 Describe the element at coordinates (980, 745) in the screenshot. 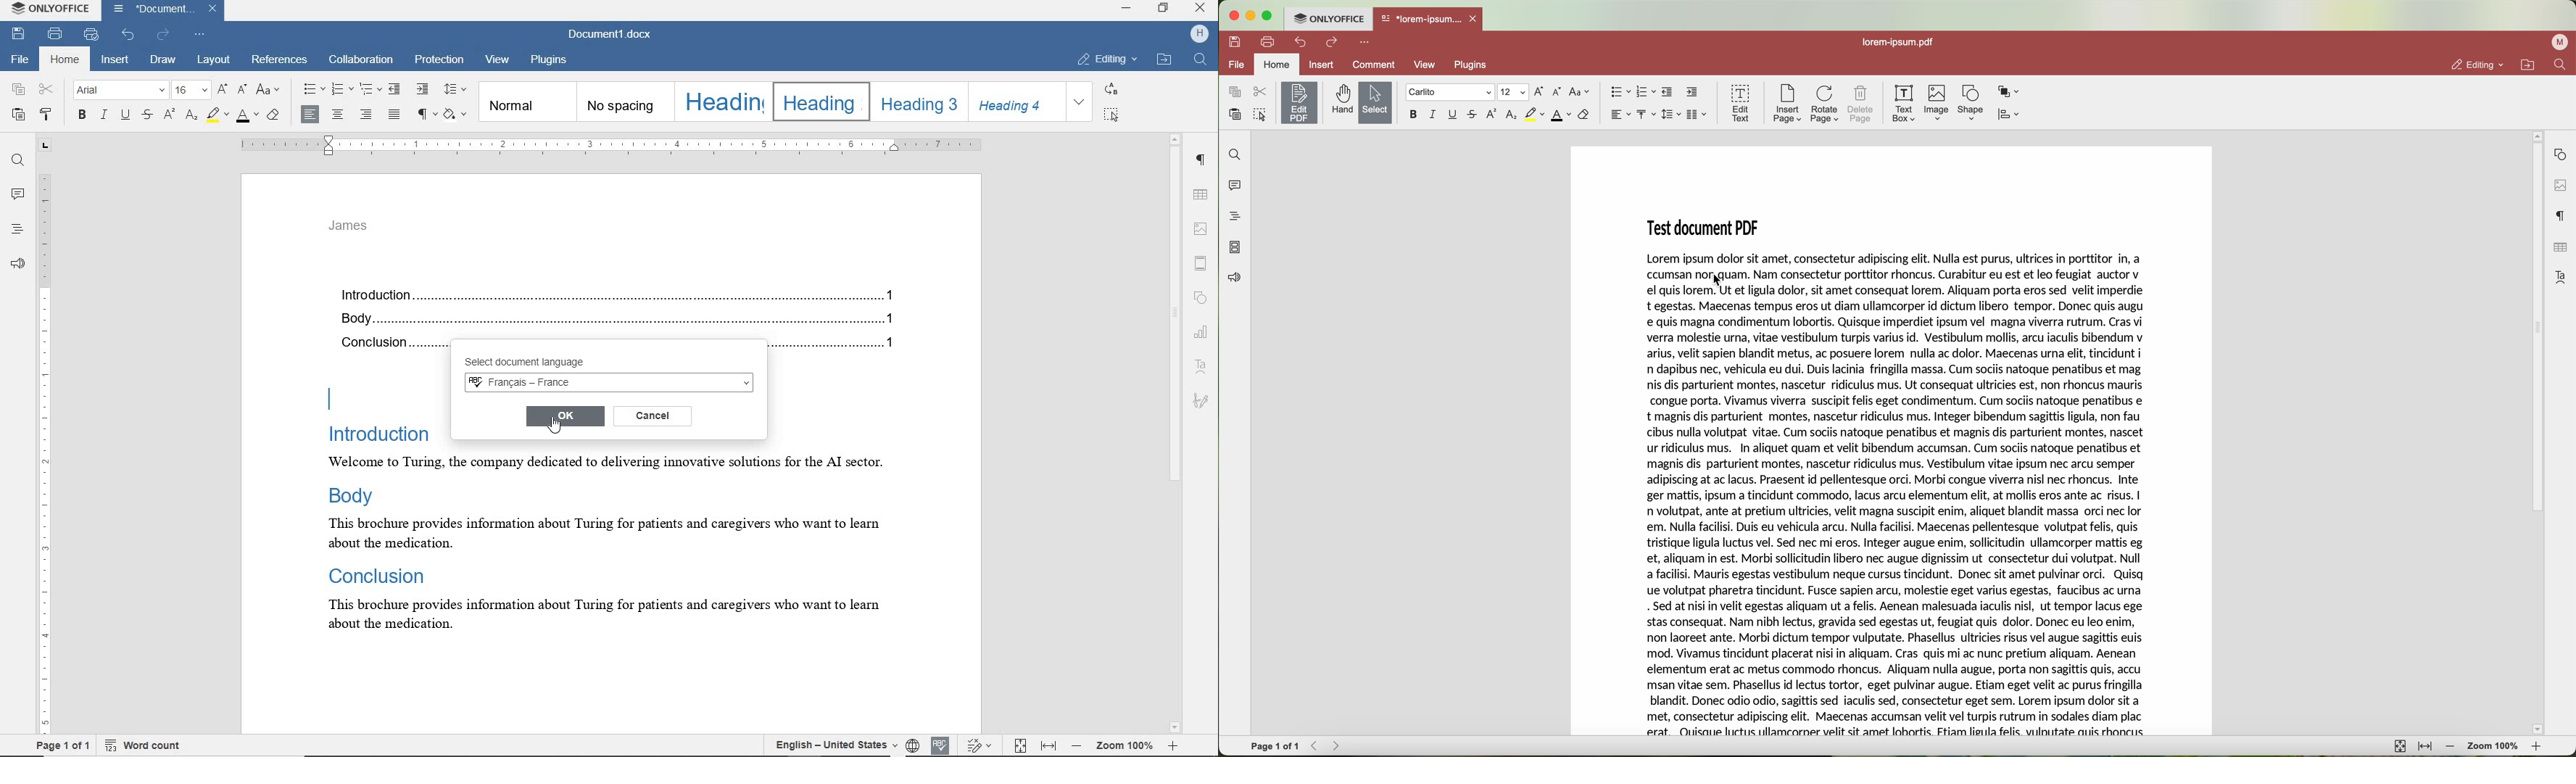

I see `track changes` at that location.